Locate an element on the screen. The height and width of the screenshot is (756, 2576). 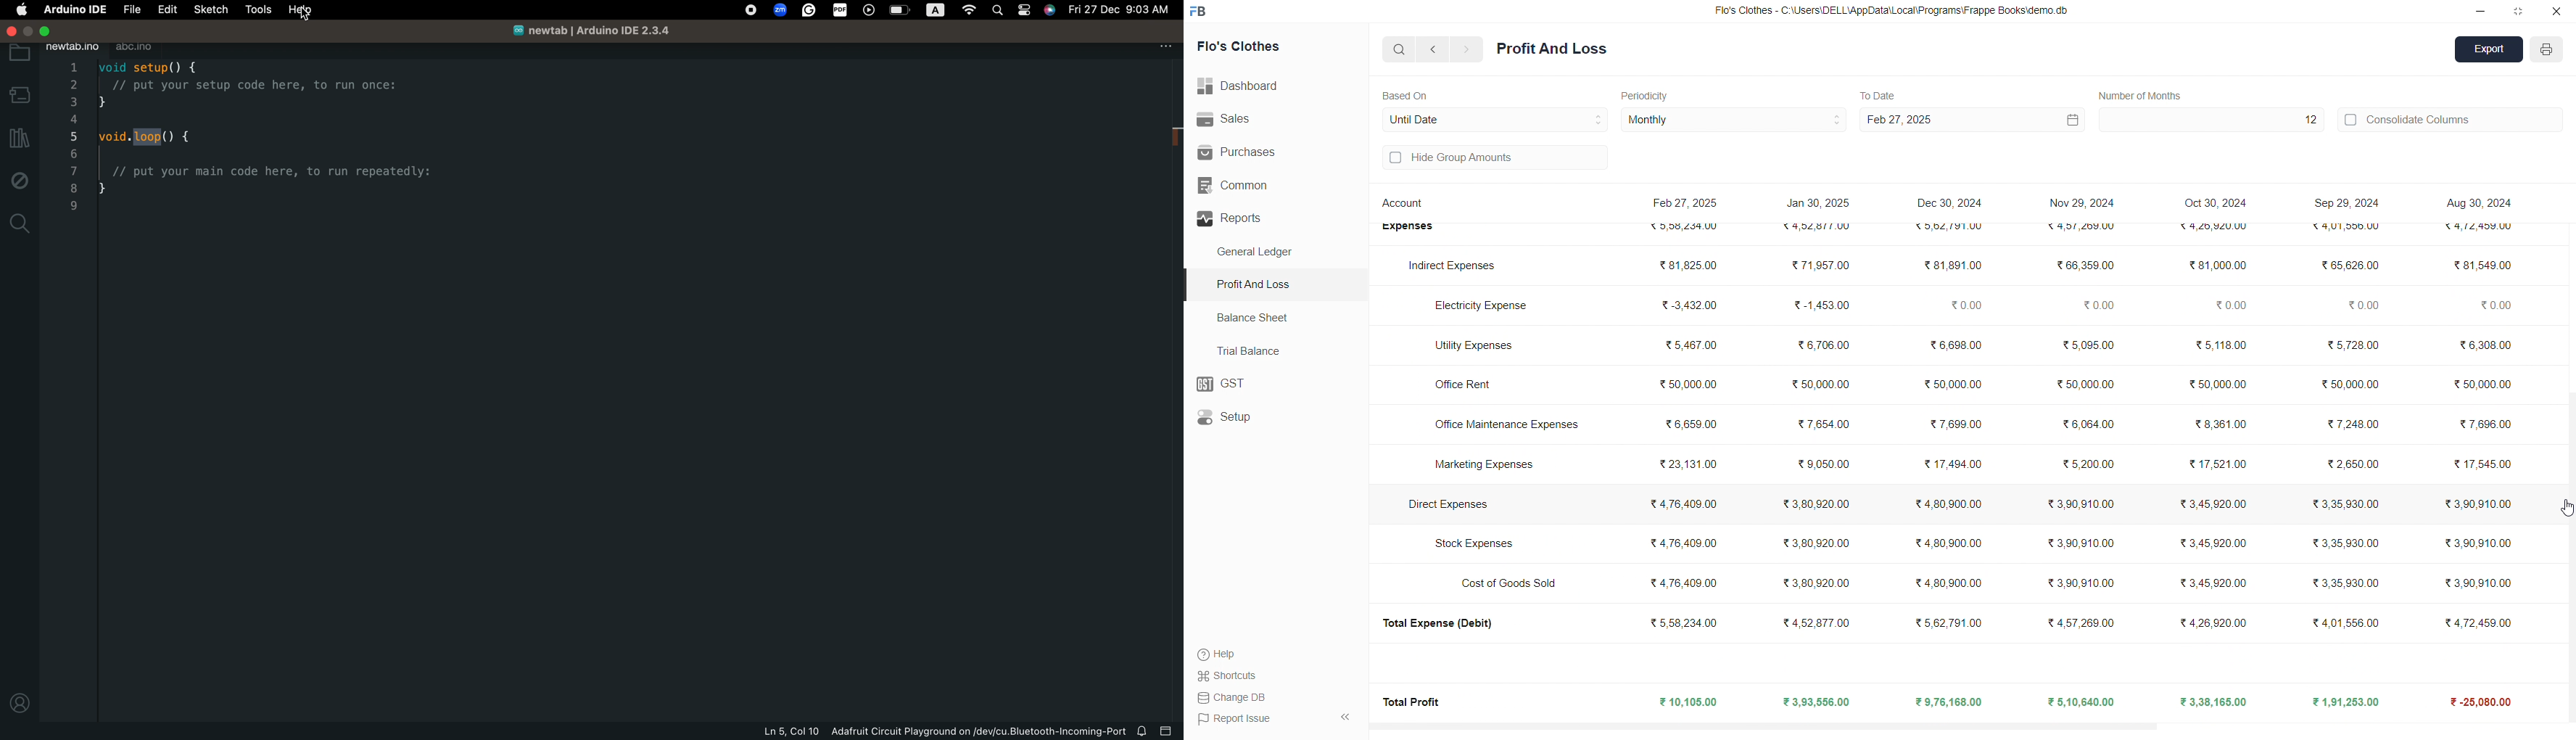
₹4,57,269.00 is located at coordinates (2083, 621).